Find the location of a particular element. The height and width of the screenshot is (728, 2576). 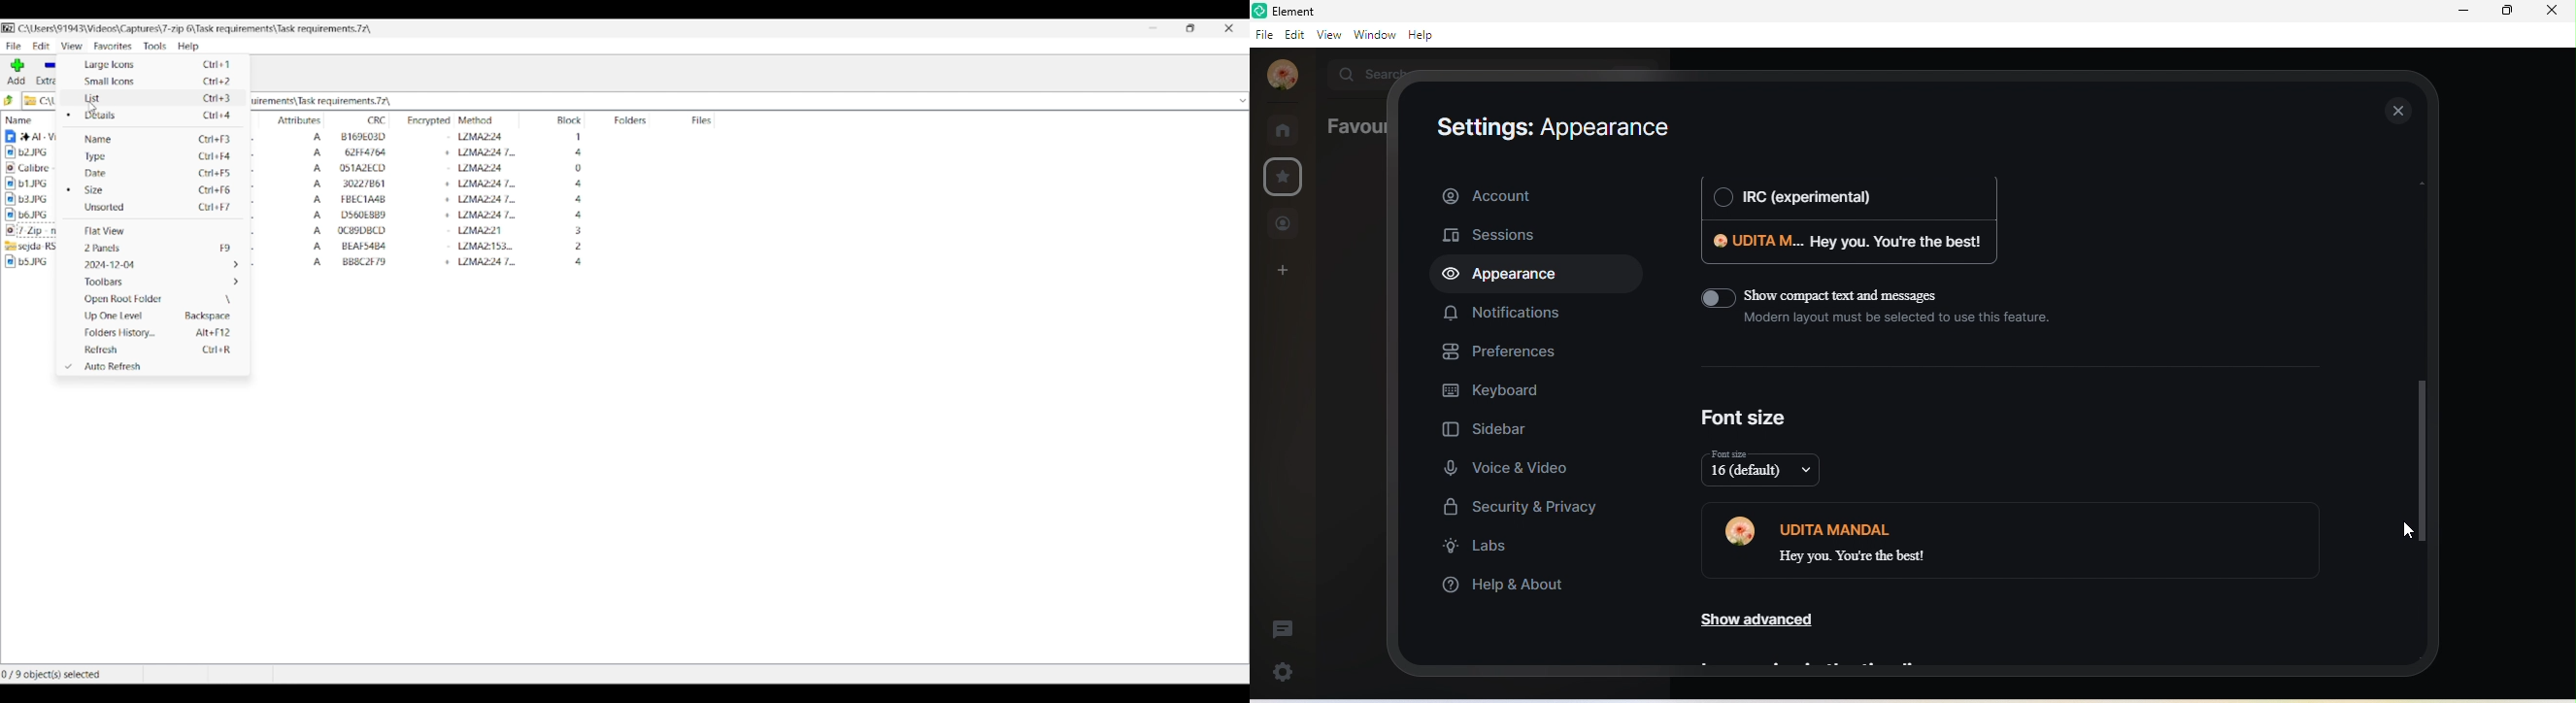

favourites is located at coordinates (1286, 180).